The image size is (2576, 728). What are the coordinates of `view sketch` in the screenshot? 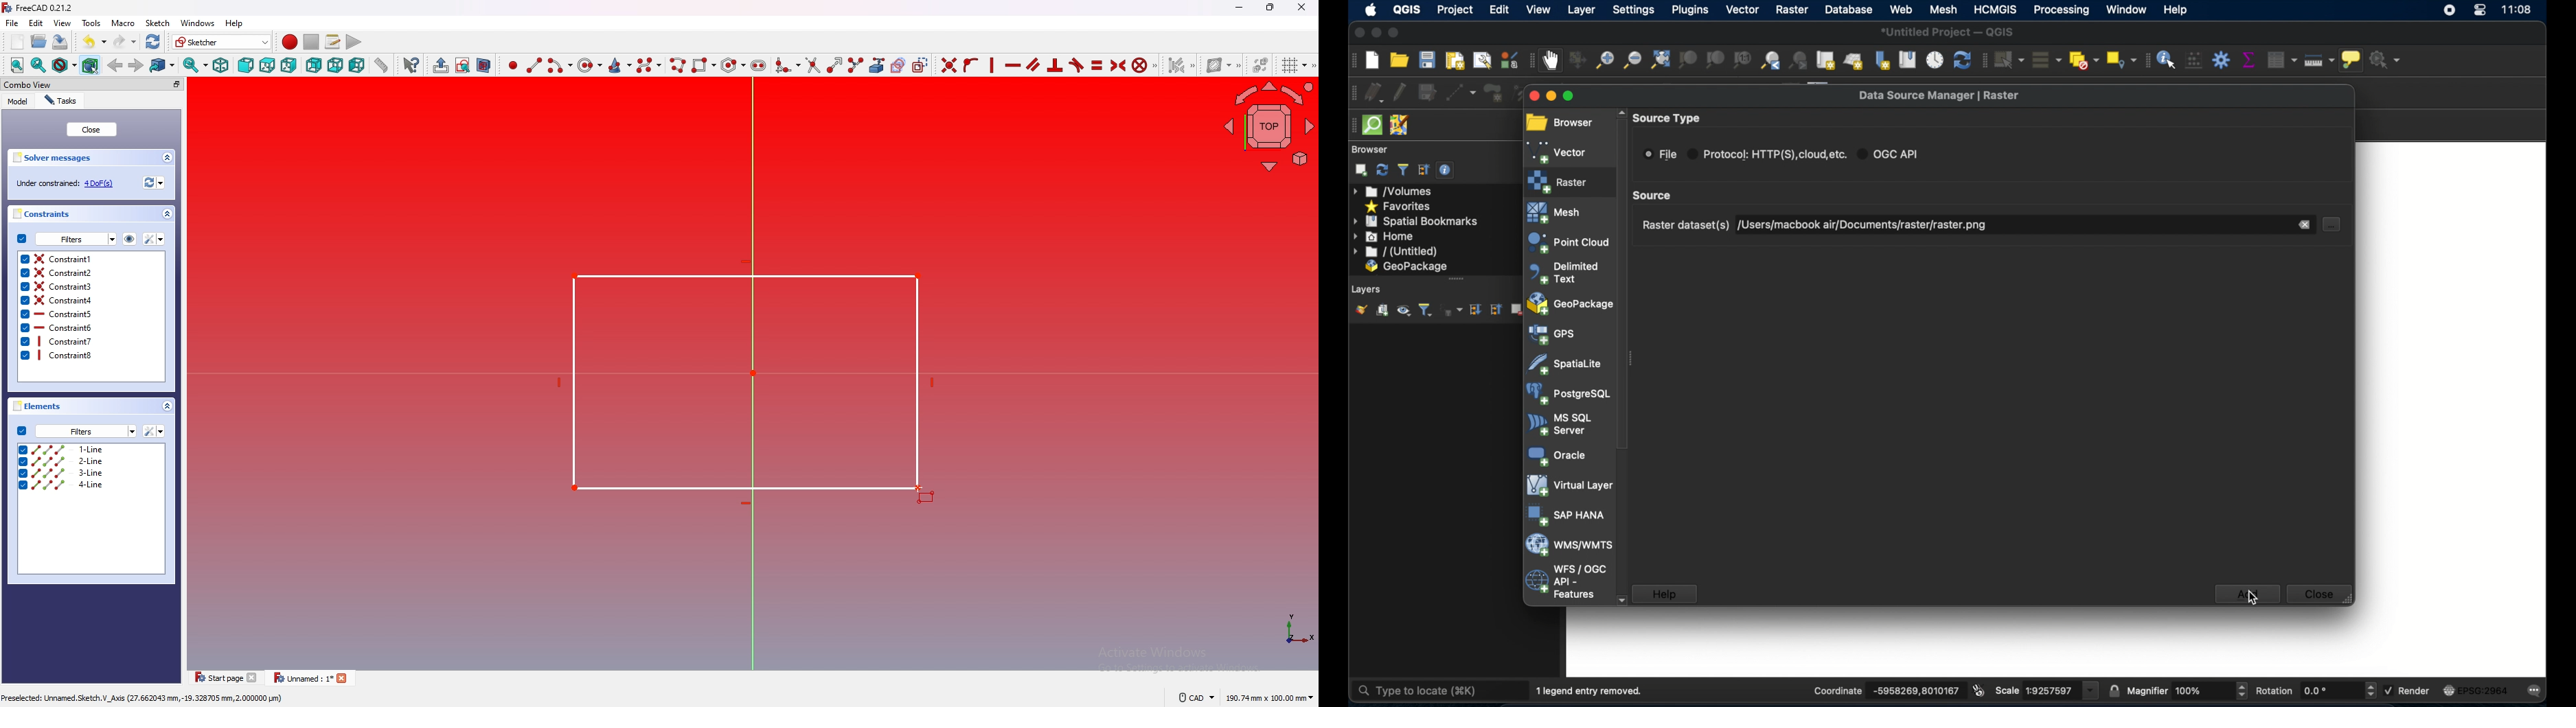 It's located at (464, 65).